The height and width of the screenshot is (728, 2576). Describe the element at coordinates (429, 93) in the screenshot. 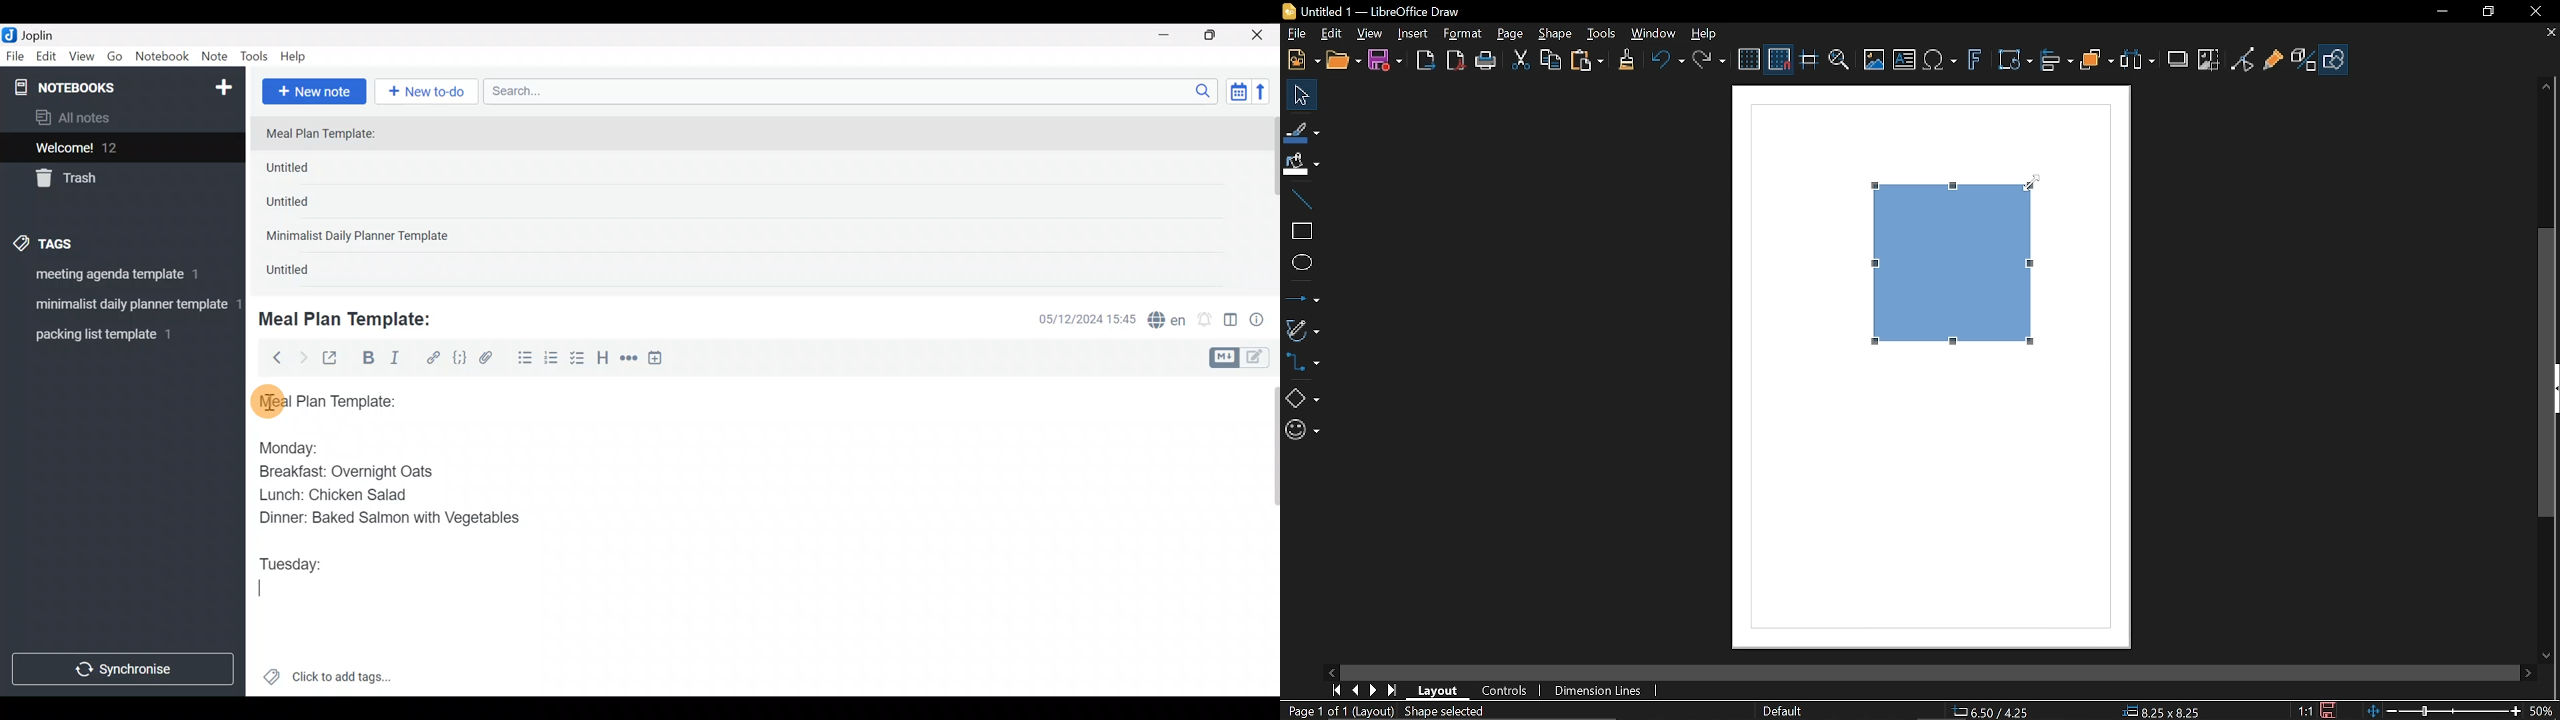

I see `New to-do` at that location.